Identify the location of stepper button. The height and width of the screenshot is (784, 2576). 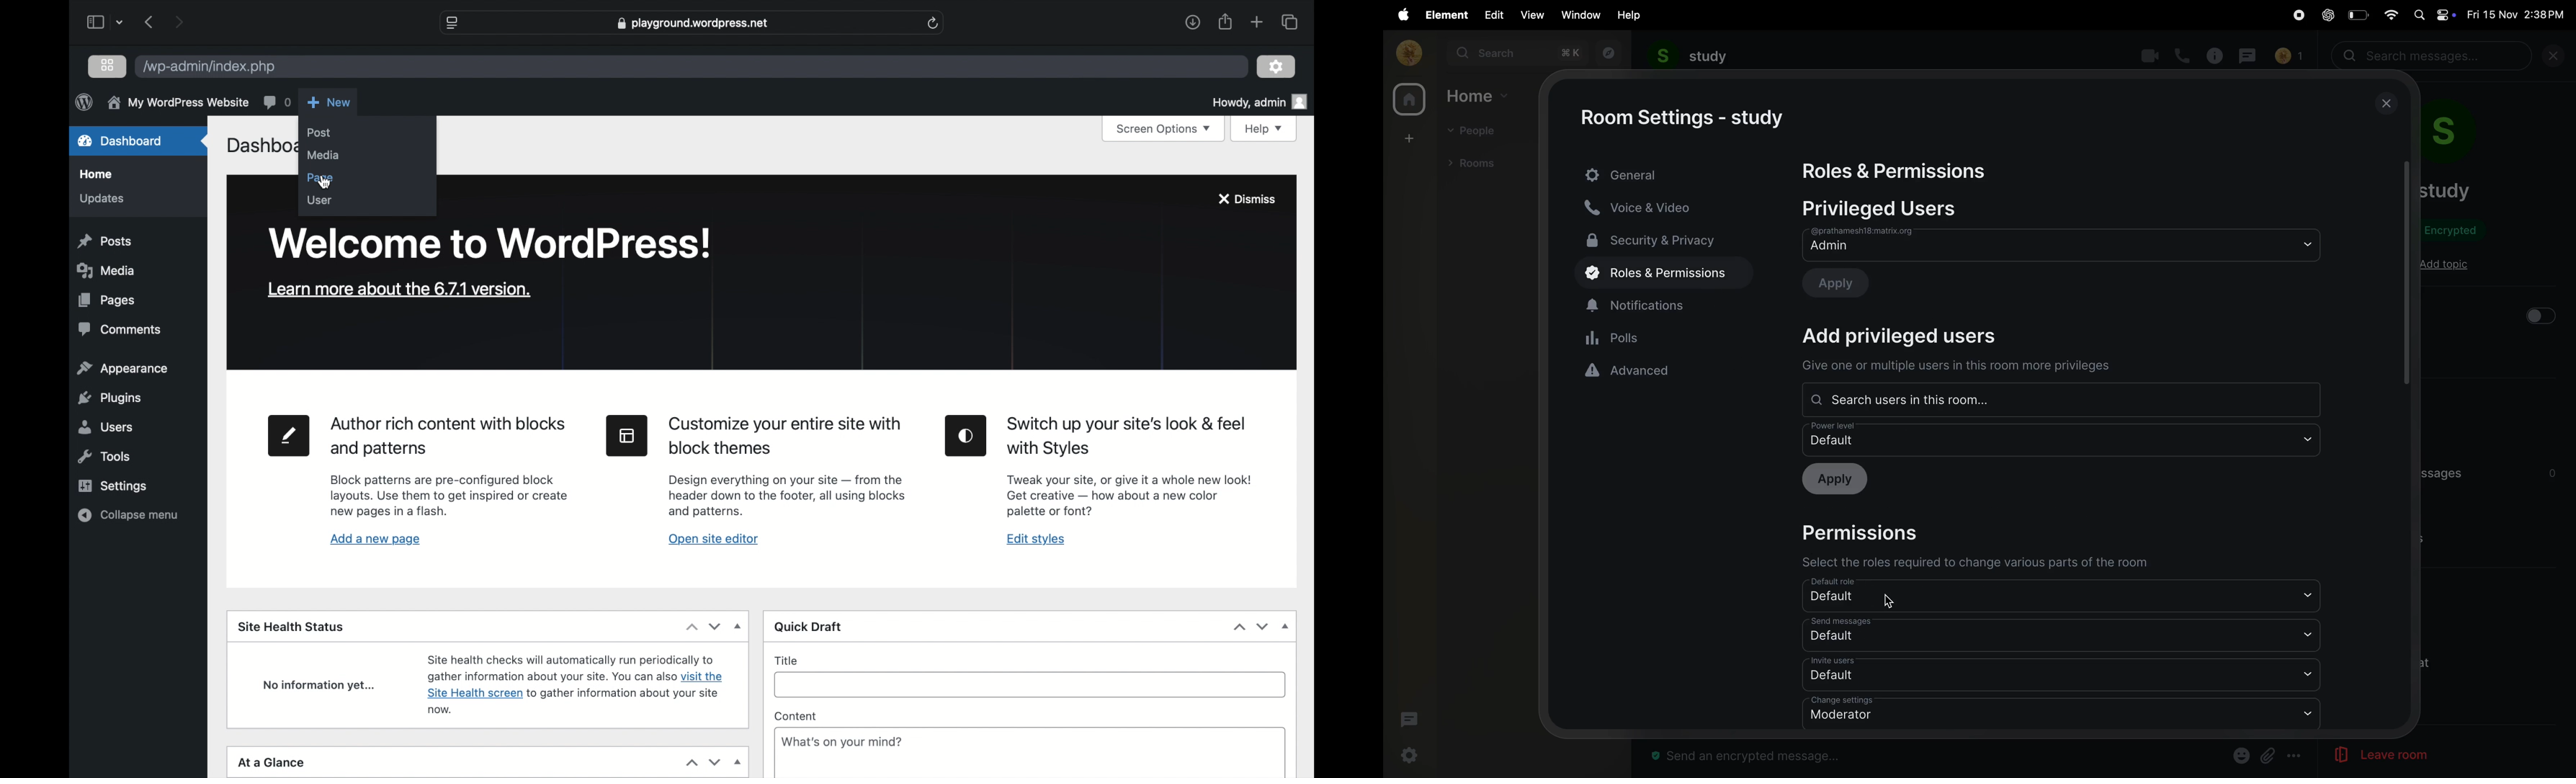
(703, 627).